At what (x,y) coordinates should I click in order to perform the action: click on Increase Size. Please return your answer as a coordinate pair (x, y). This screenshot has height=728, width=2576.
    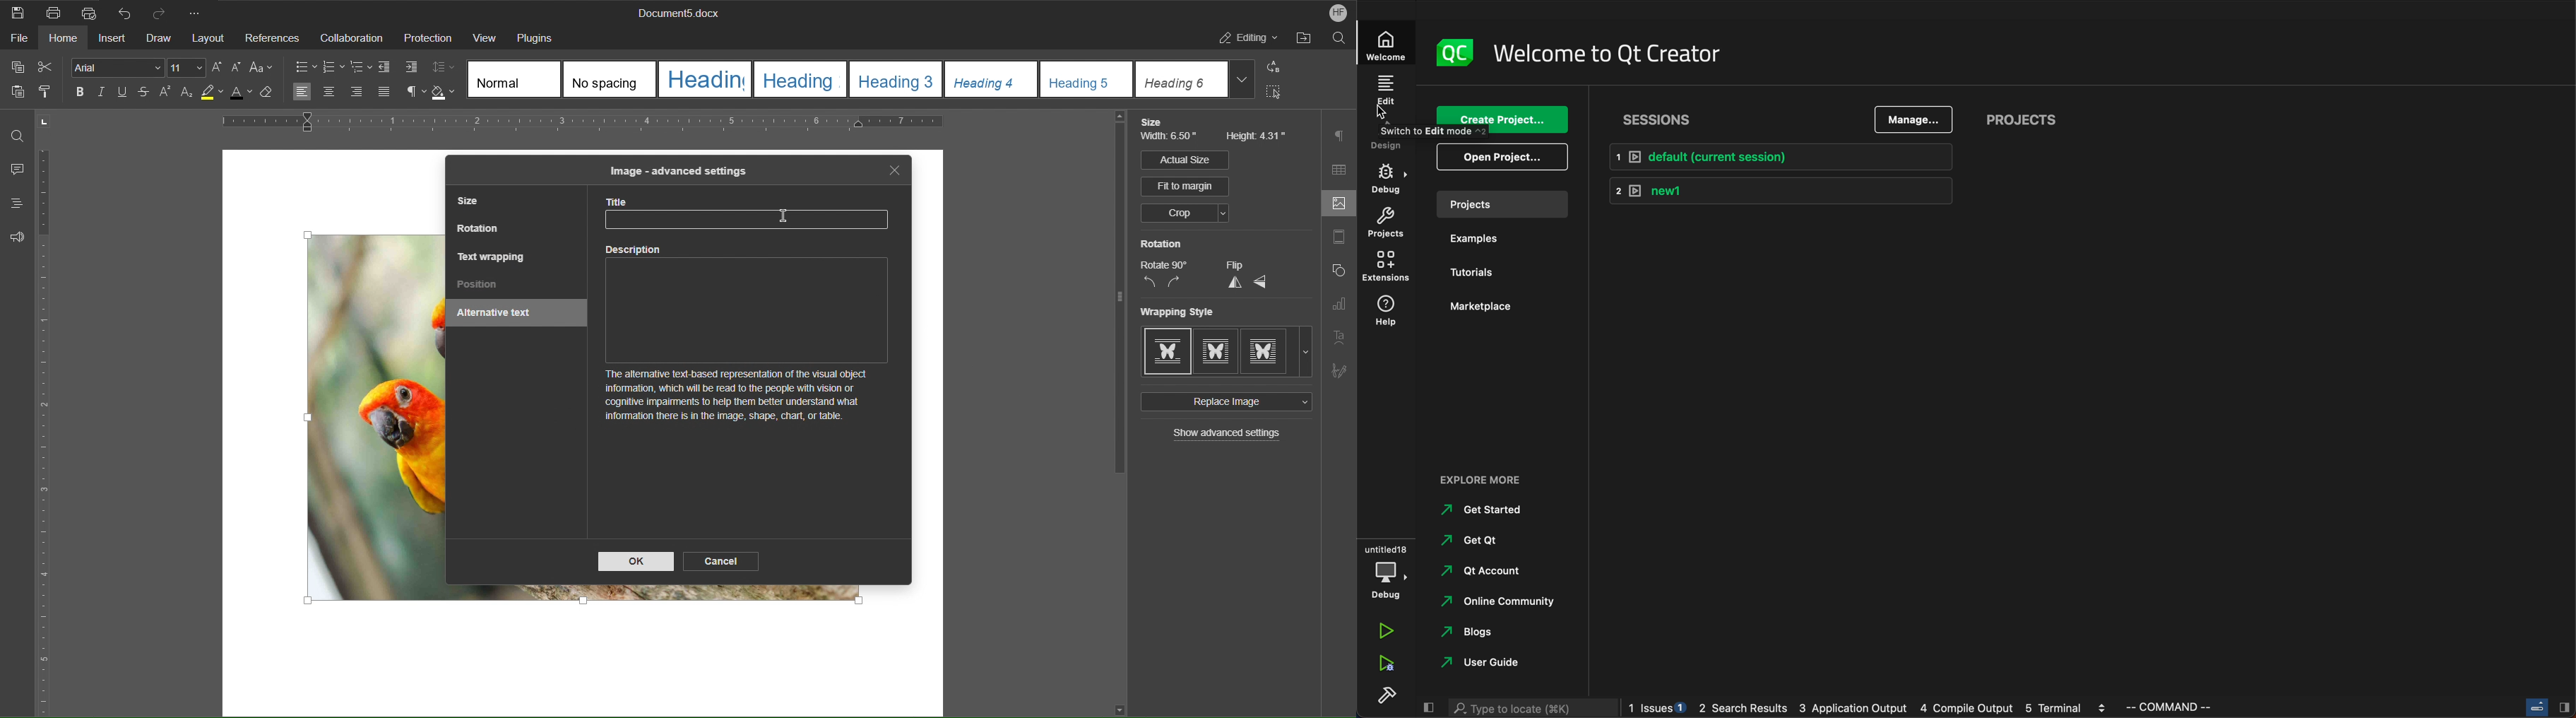
    Looking at the image, I should click on (219, 67).